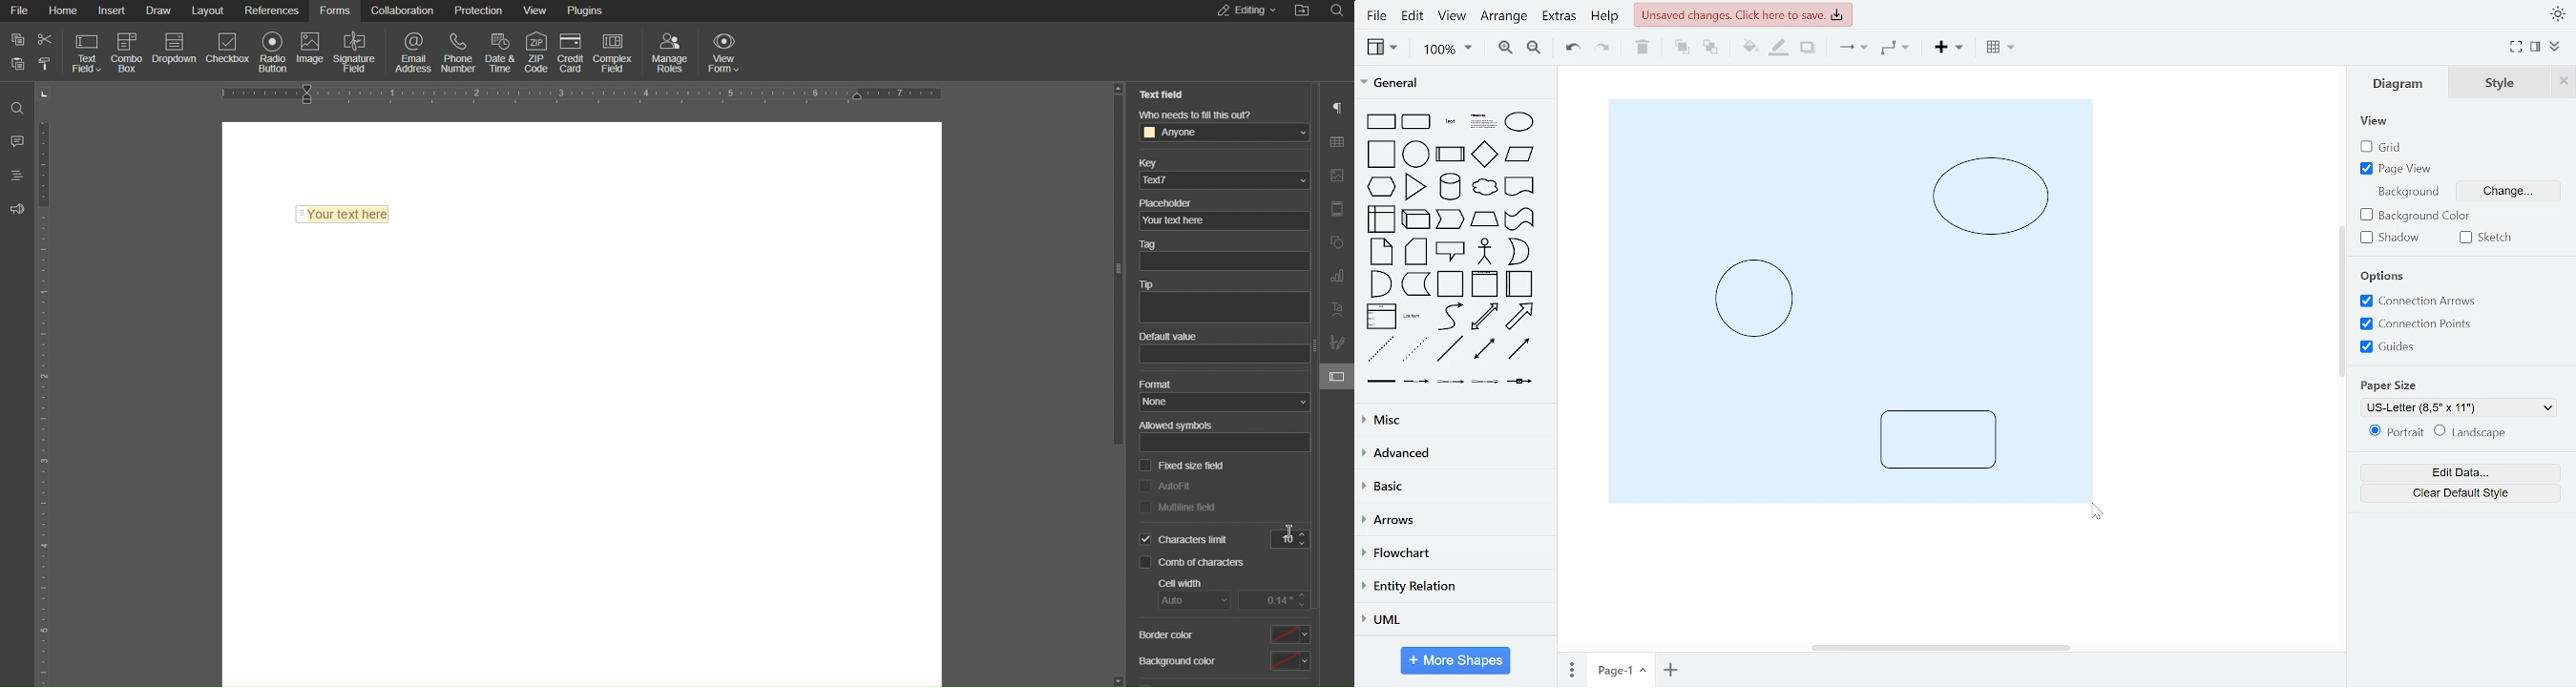 The height and width of the screenshot is (700, 2576). I want to click on vertical container, so click(1484, 285).